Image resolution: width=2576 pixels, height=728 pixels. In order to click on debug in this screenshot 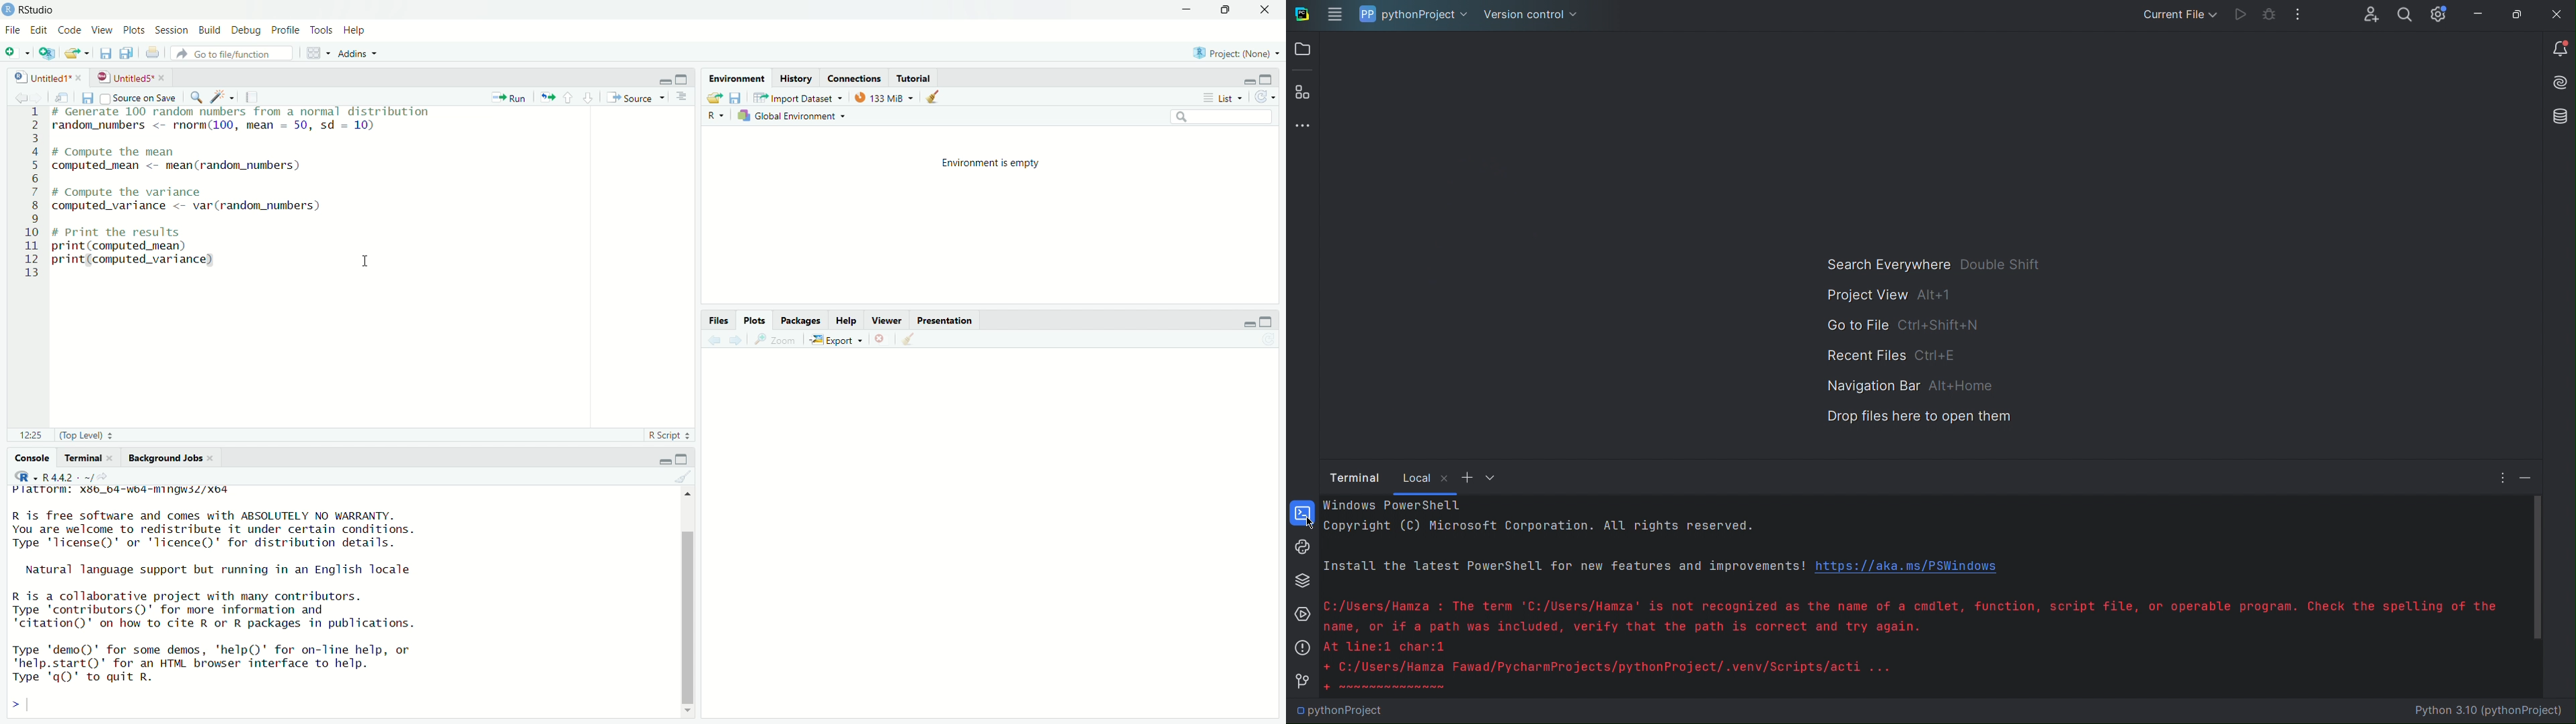, I will do `click(245, 29)`.